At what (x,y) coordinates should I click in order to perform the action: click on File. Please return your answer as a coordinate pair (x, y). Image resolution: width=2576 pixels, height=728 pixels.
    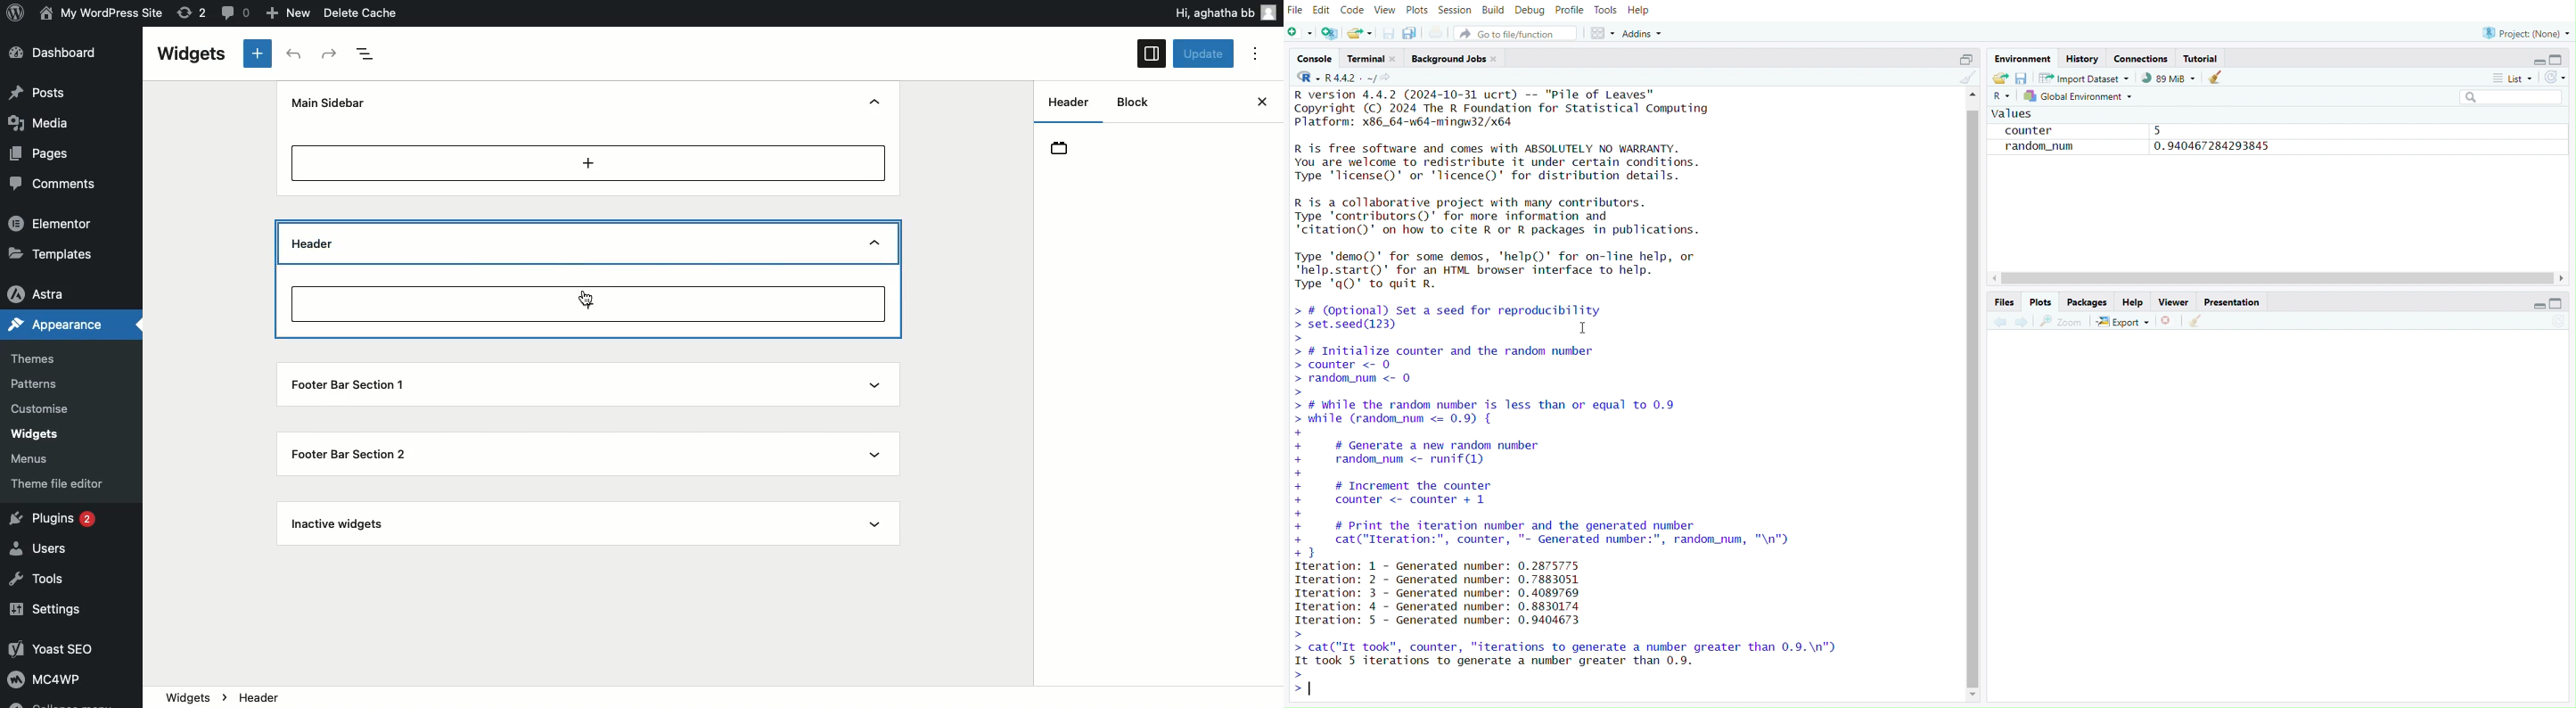
    Looking at the image, I should click on (1296, 11).